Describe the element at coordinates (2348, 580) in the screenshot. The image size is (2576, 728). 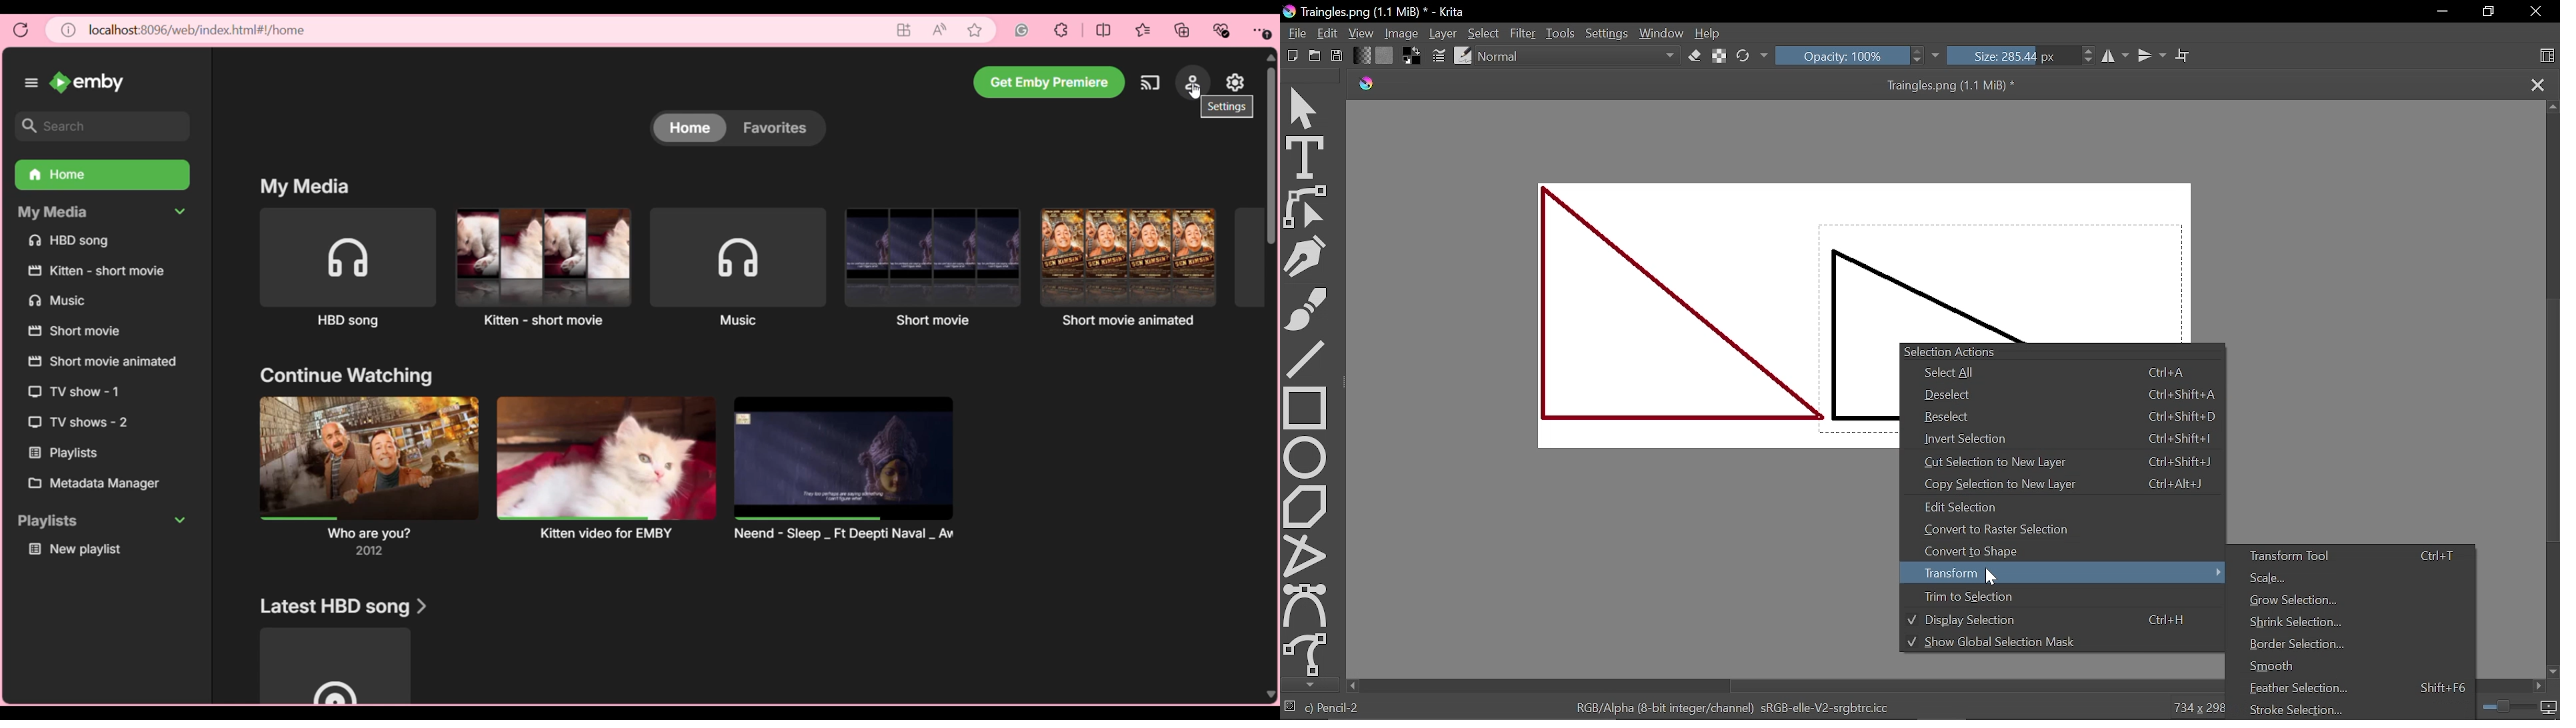
I see `Scale` at that location.